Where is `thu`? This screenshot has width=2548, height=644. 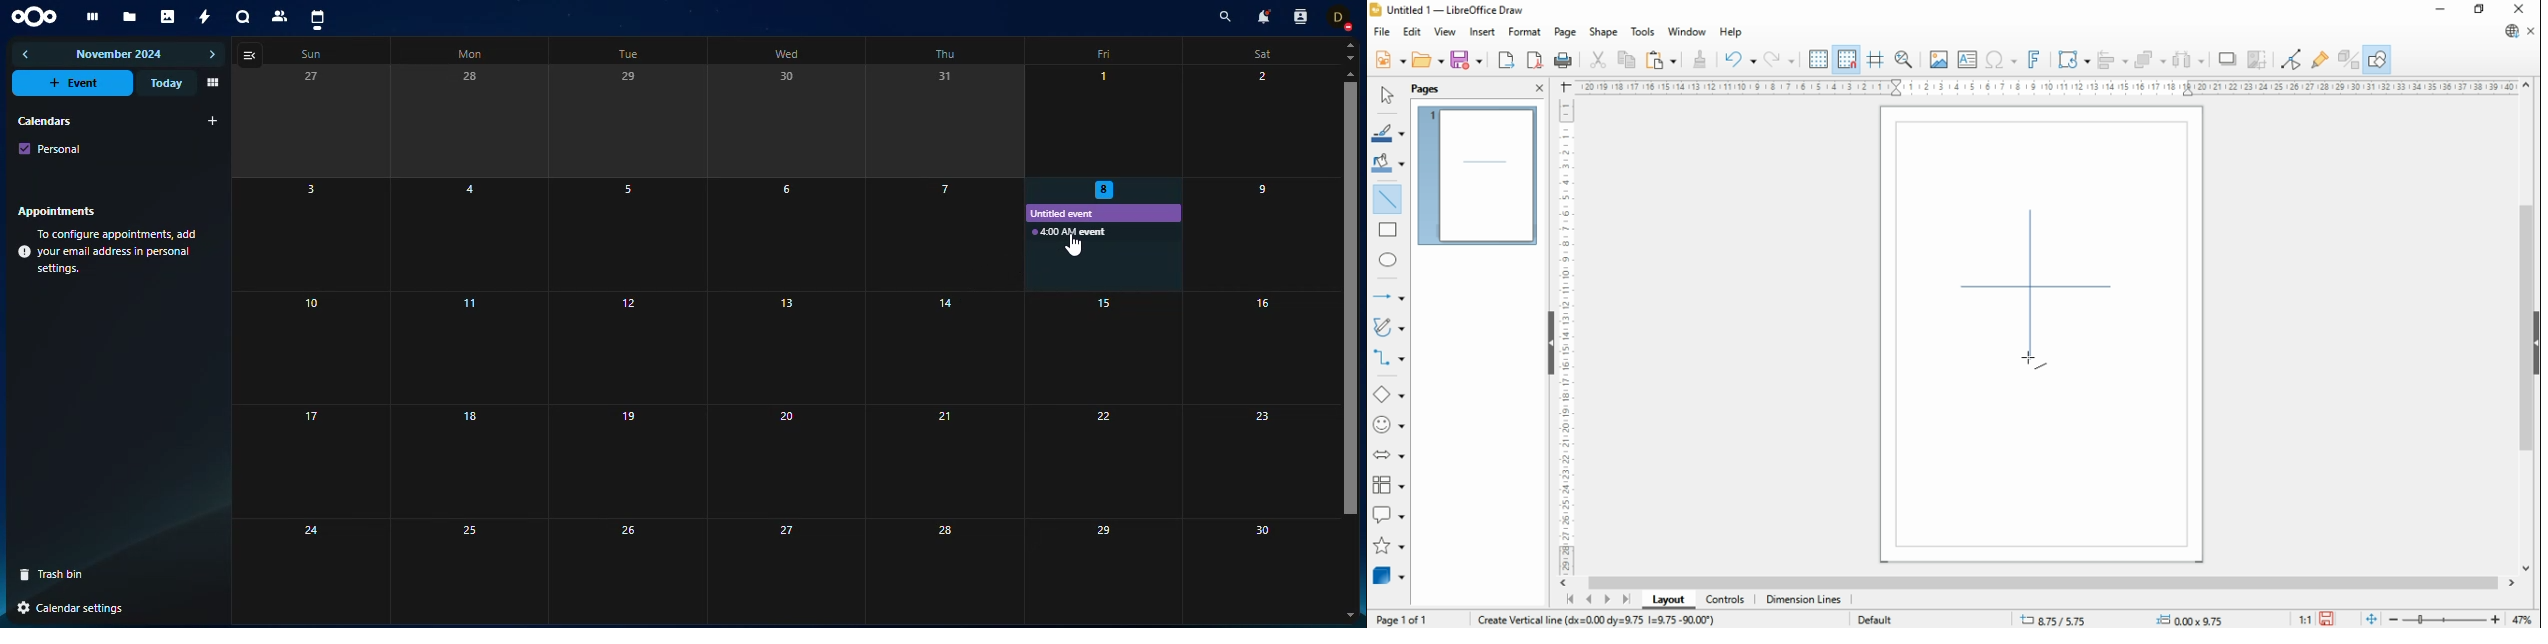
thu is located at coordinates (945, 55).